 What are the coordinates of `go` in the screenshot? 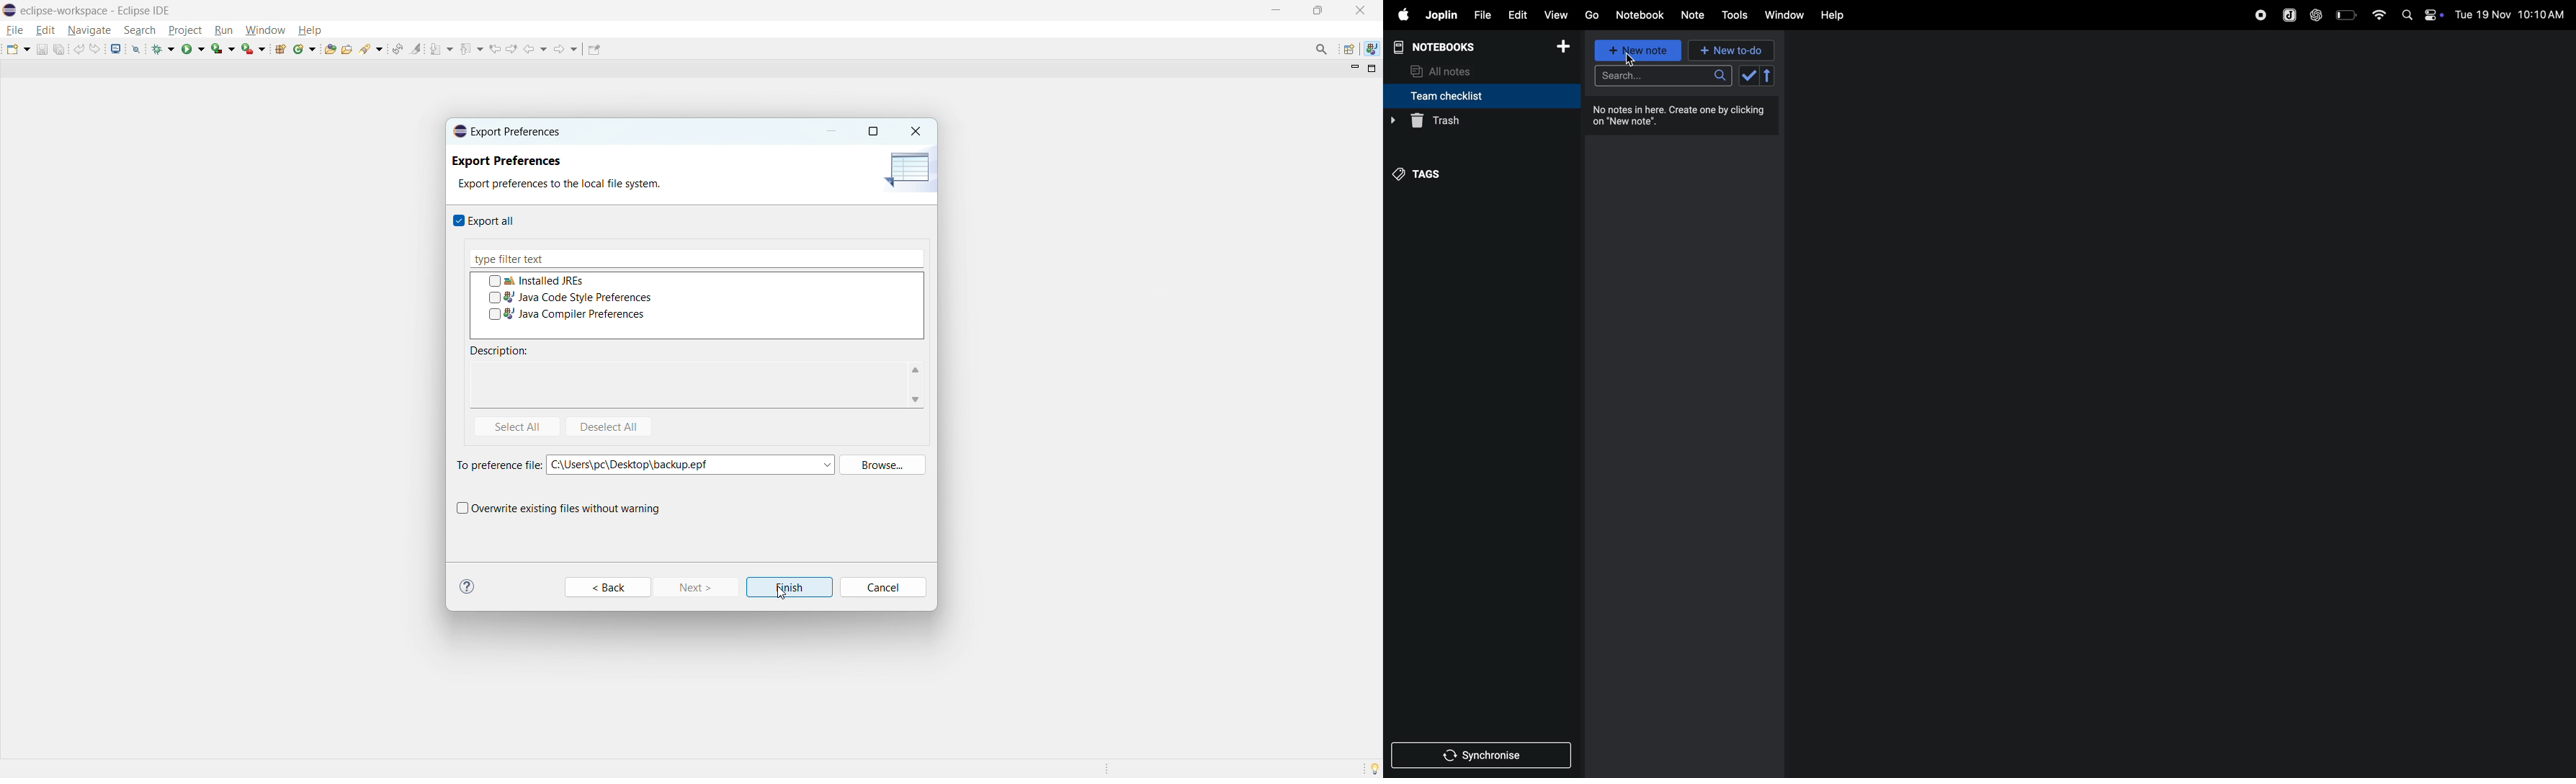 It's located at (1591, 15).